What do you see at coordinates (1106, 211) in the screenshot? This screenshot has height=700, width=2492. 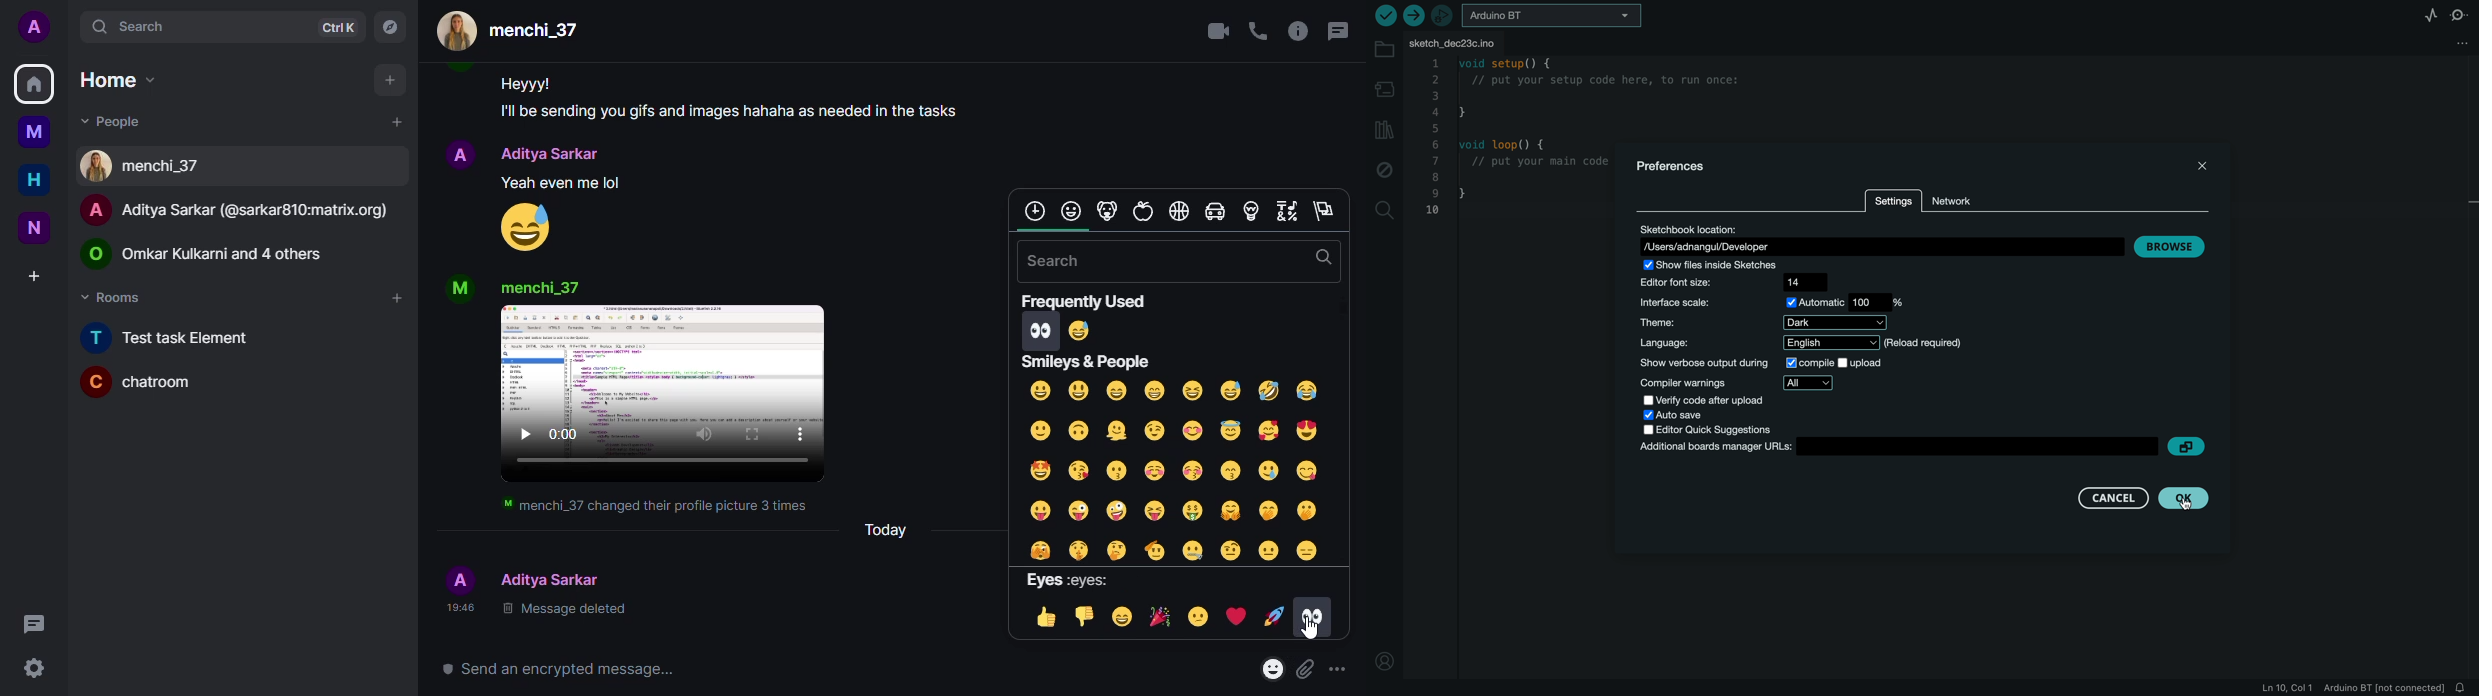 I see `animals` at bounding box center [1106, 211].